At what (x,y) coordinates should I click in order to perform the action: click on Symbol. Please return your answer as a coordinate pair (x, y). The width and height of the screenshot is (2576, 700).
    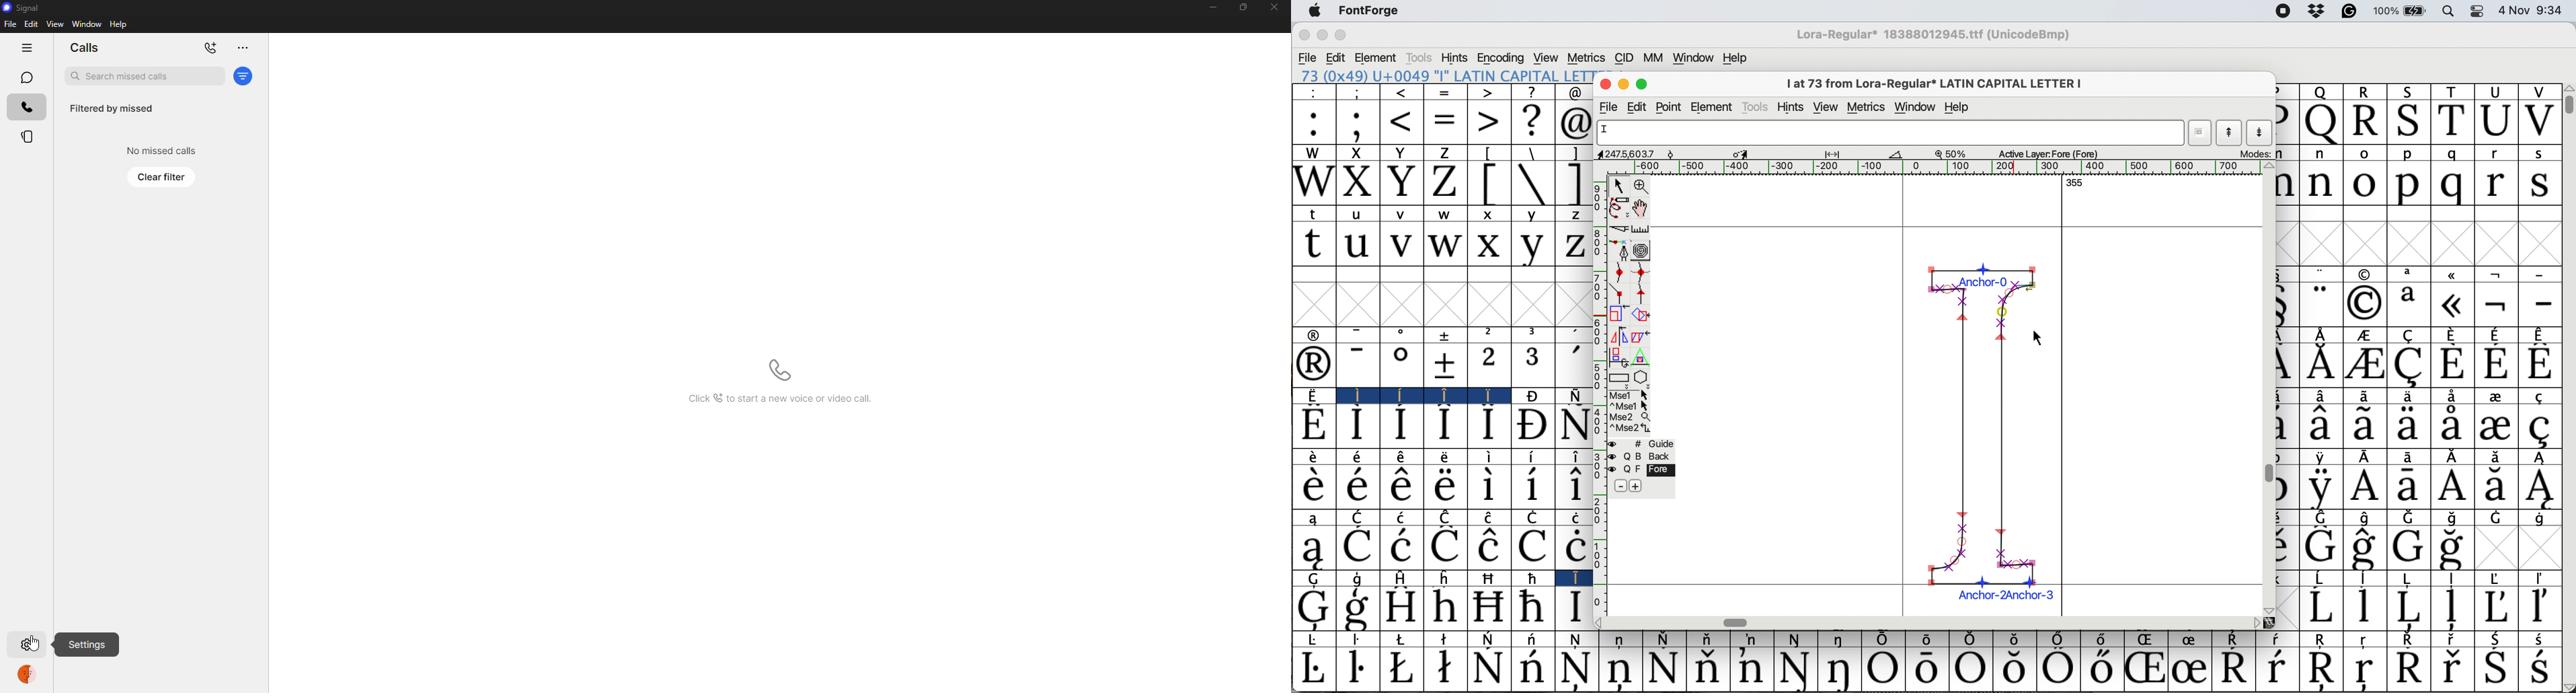
    Looking at the image, I should click on (2322, 457).